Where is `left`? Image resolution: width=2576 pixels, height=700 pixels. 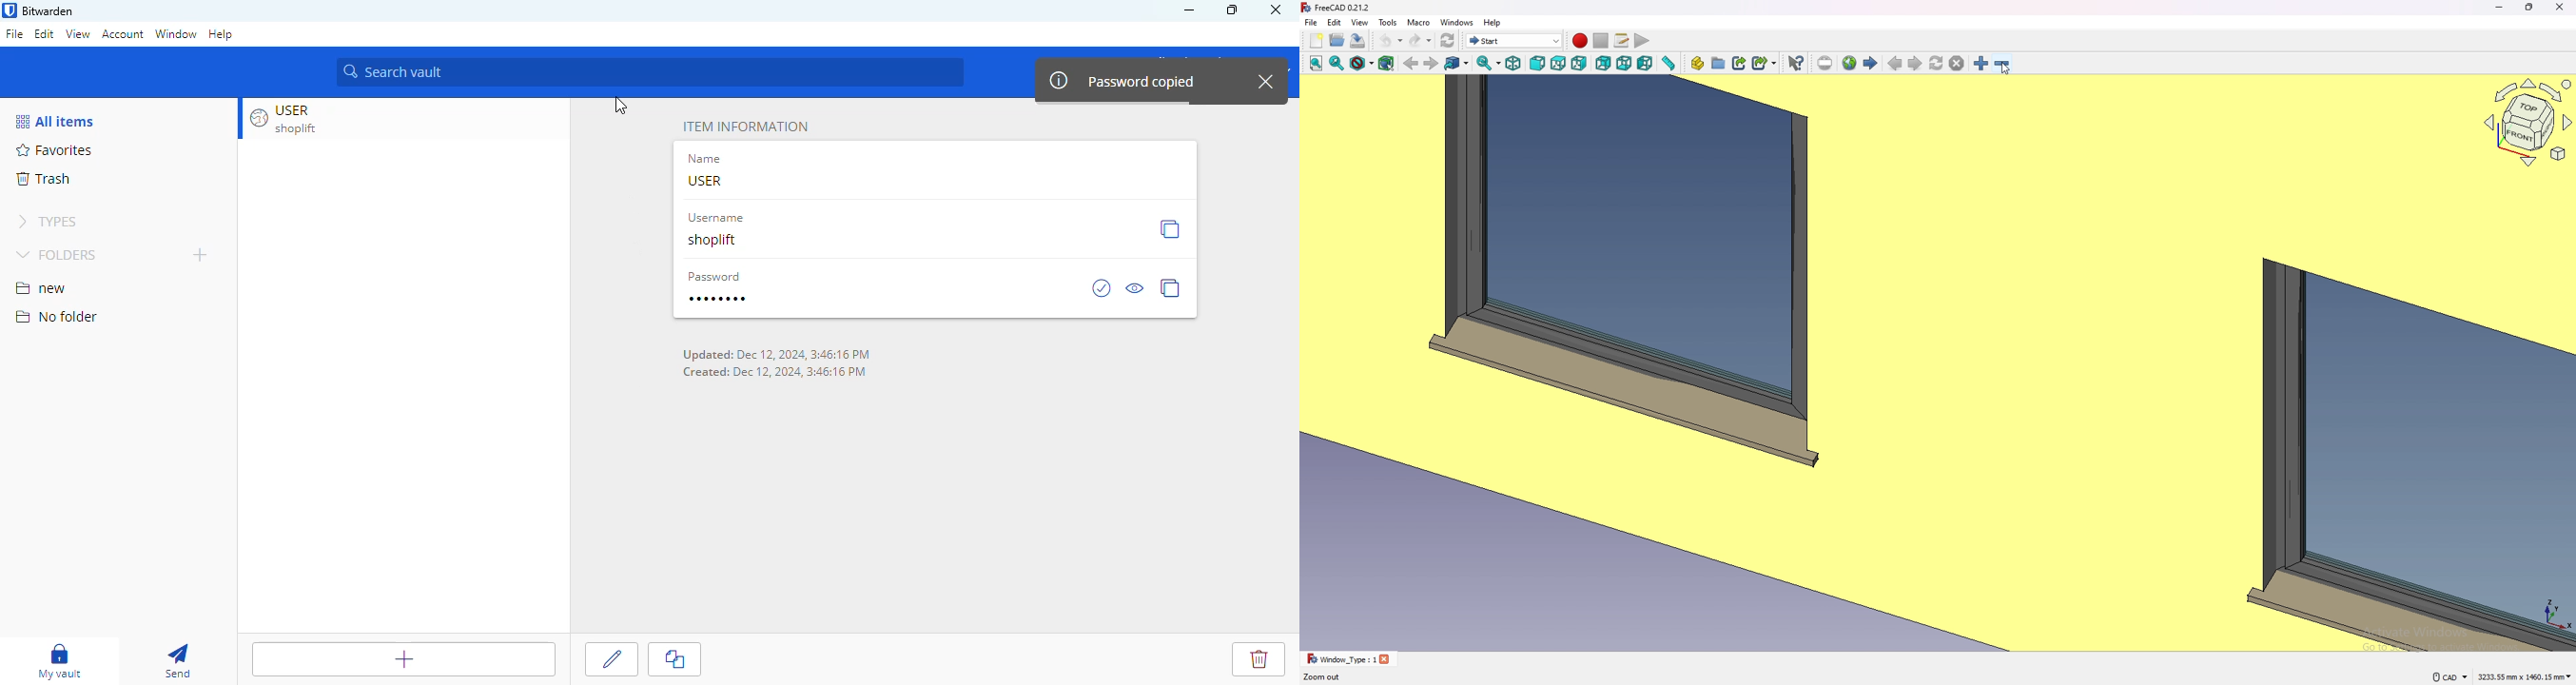
left is located at coordinates (1645, 63).